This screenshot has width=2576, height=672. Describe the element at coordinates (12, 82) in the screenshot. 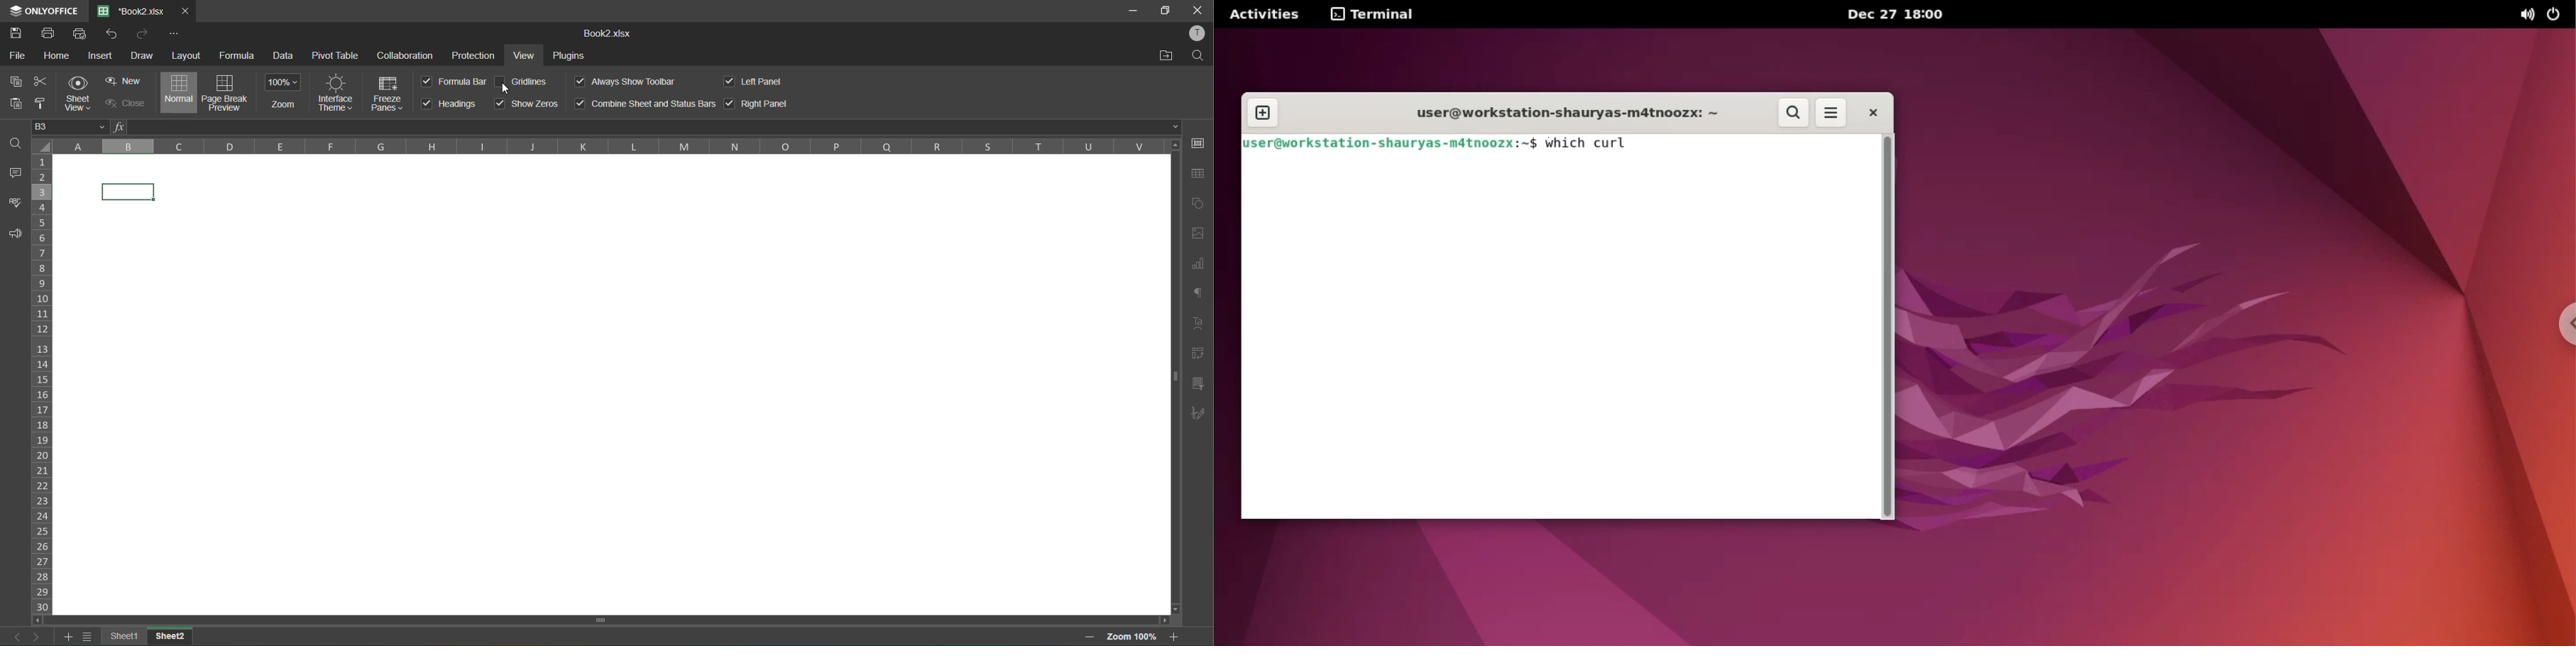

I see `copy` at that location.